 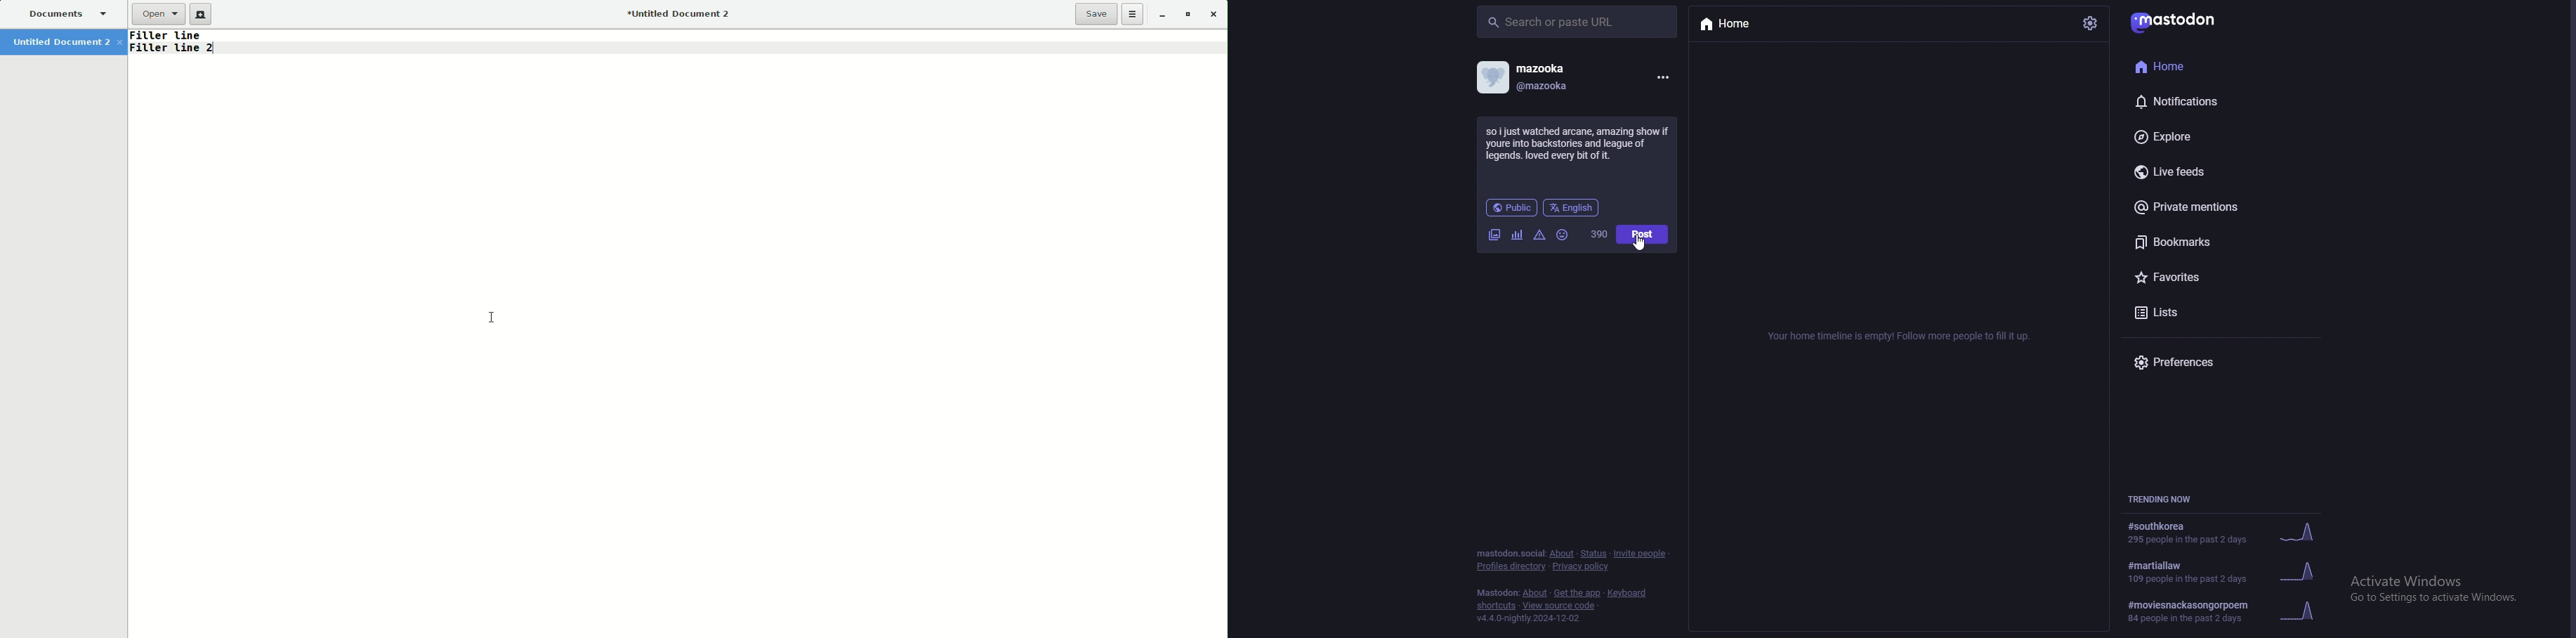 What do you see at coordinates (1898, 334) in the screenshot?
I see `info` at bounding box center [1898, 334].